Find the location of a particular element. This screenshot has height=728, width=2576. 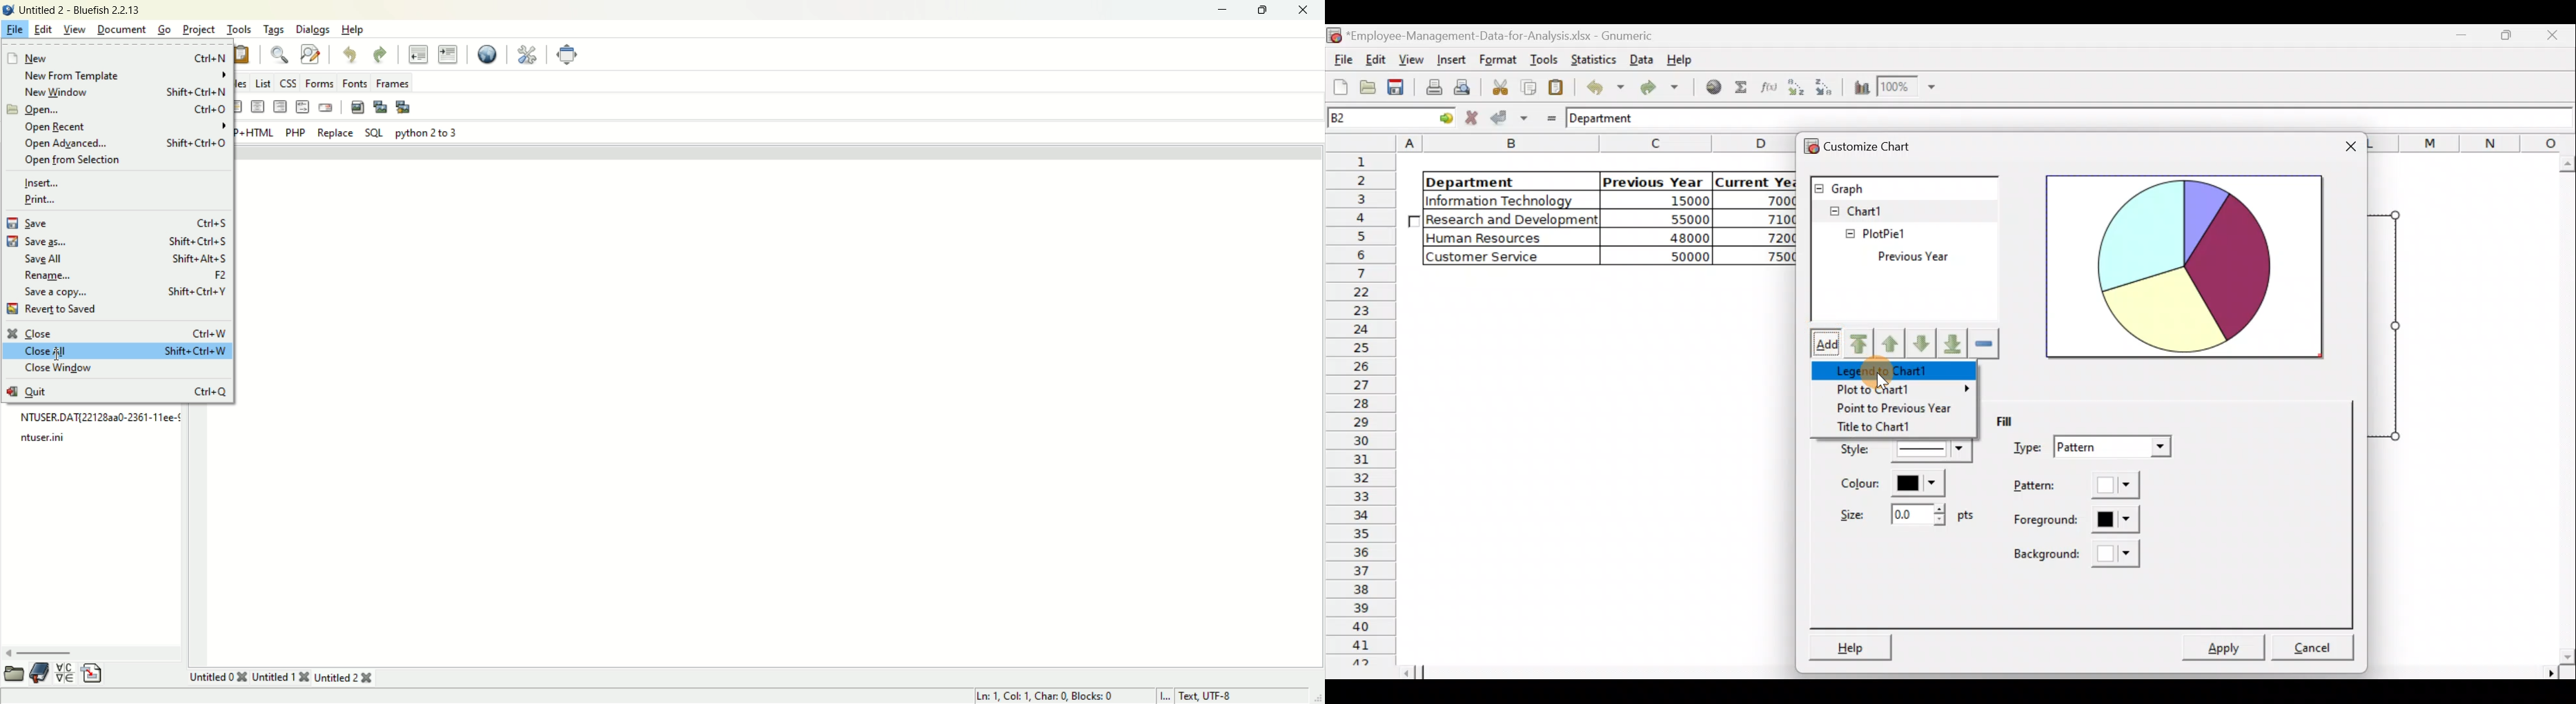

Formula bar is located at coordinates (2121, 121).